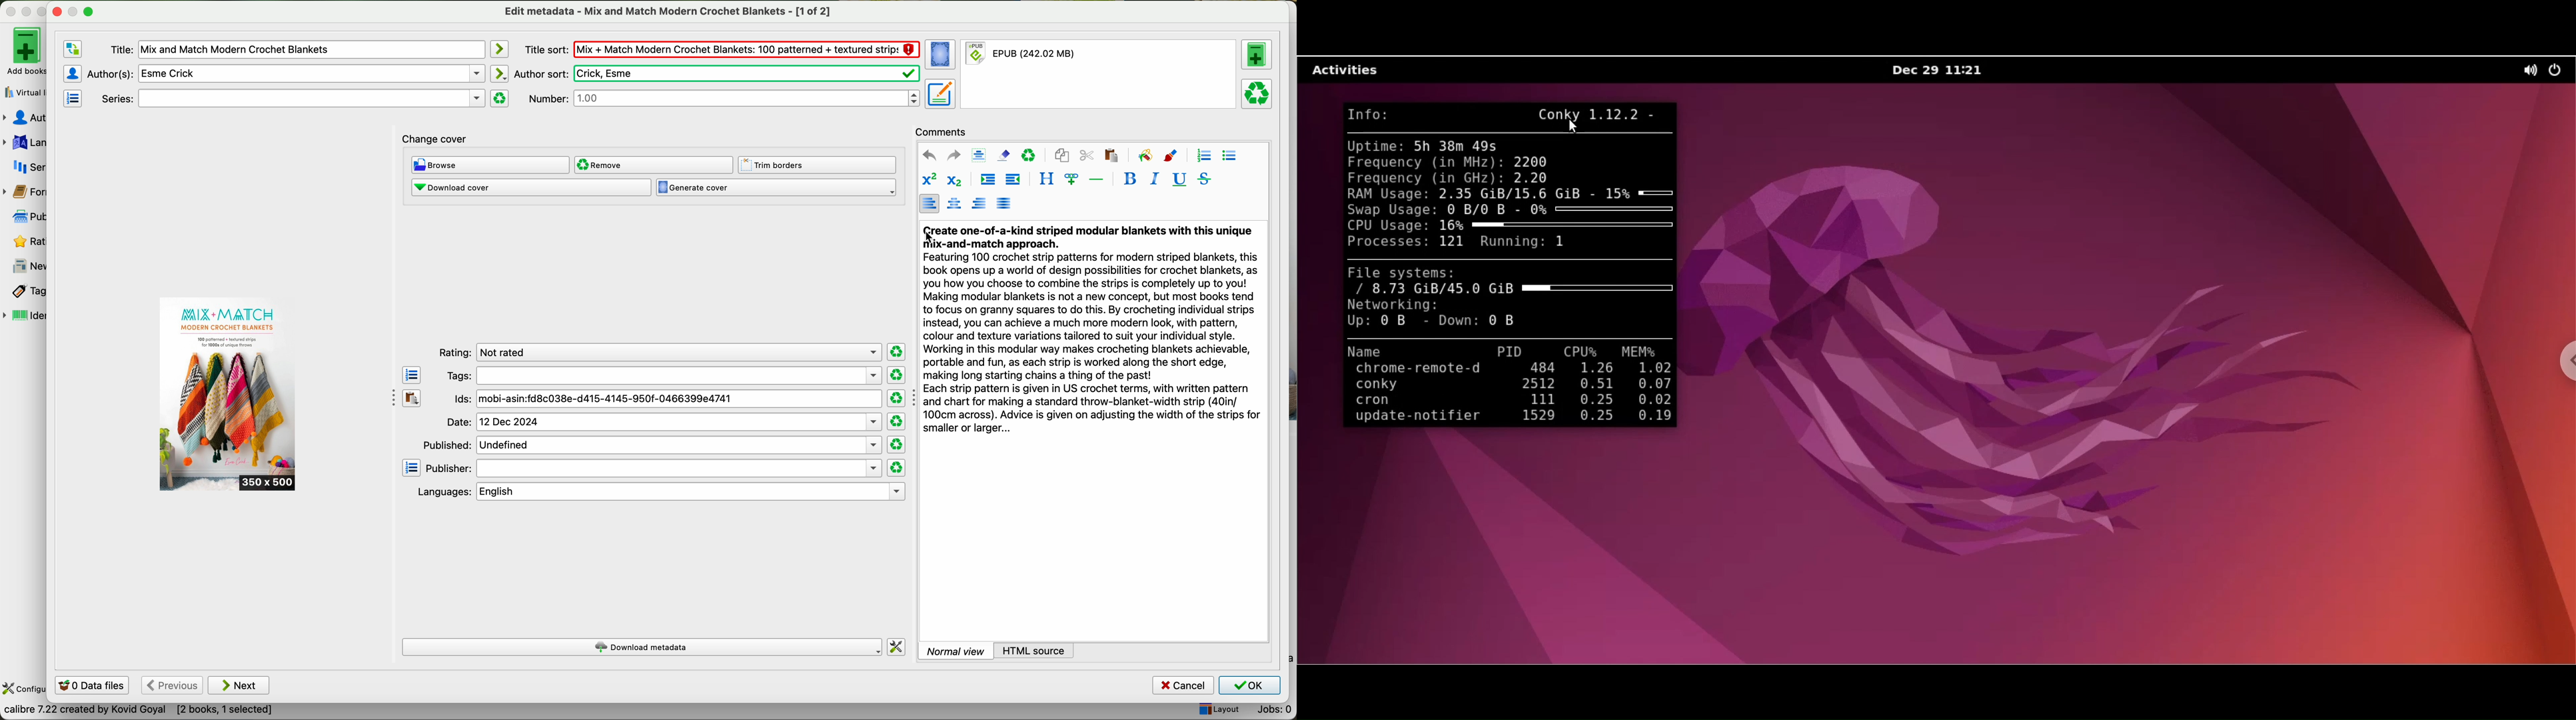  I want to click on clear rating, so click(896, 422).